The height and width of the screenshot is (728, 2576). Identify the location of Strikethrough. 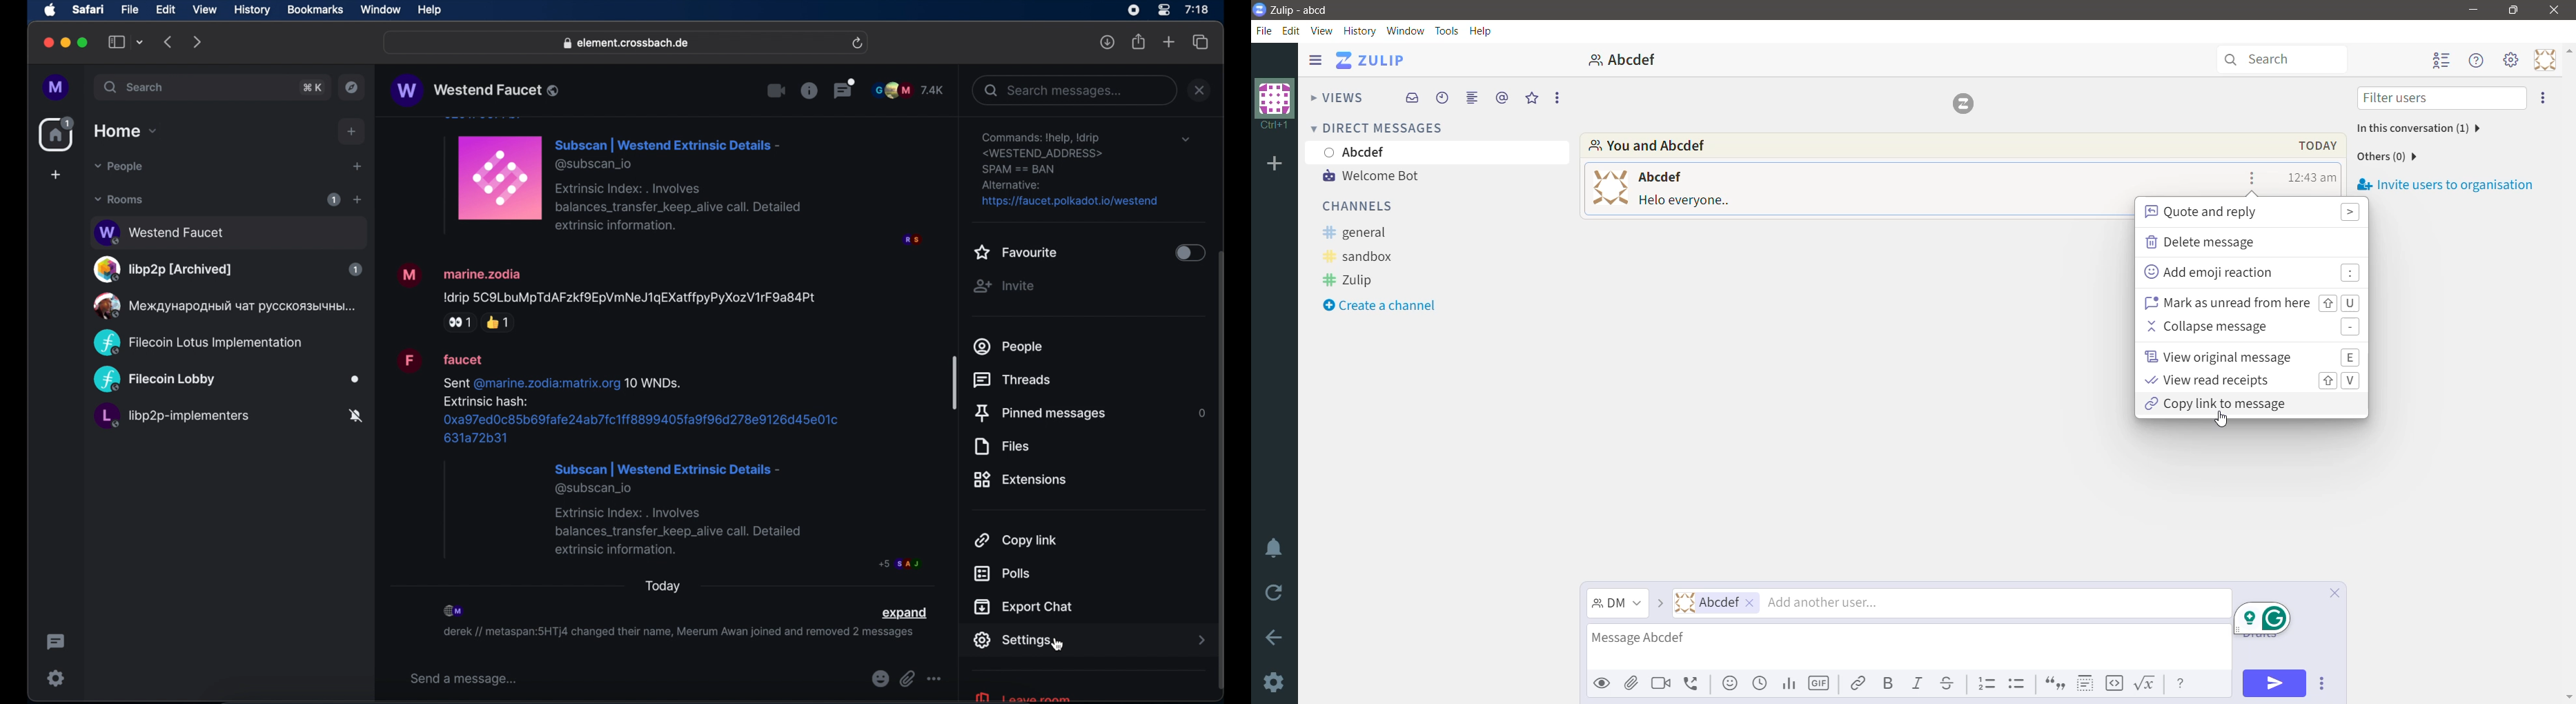
(1947, 683).